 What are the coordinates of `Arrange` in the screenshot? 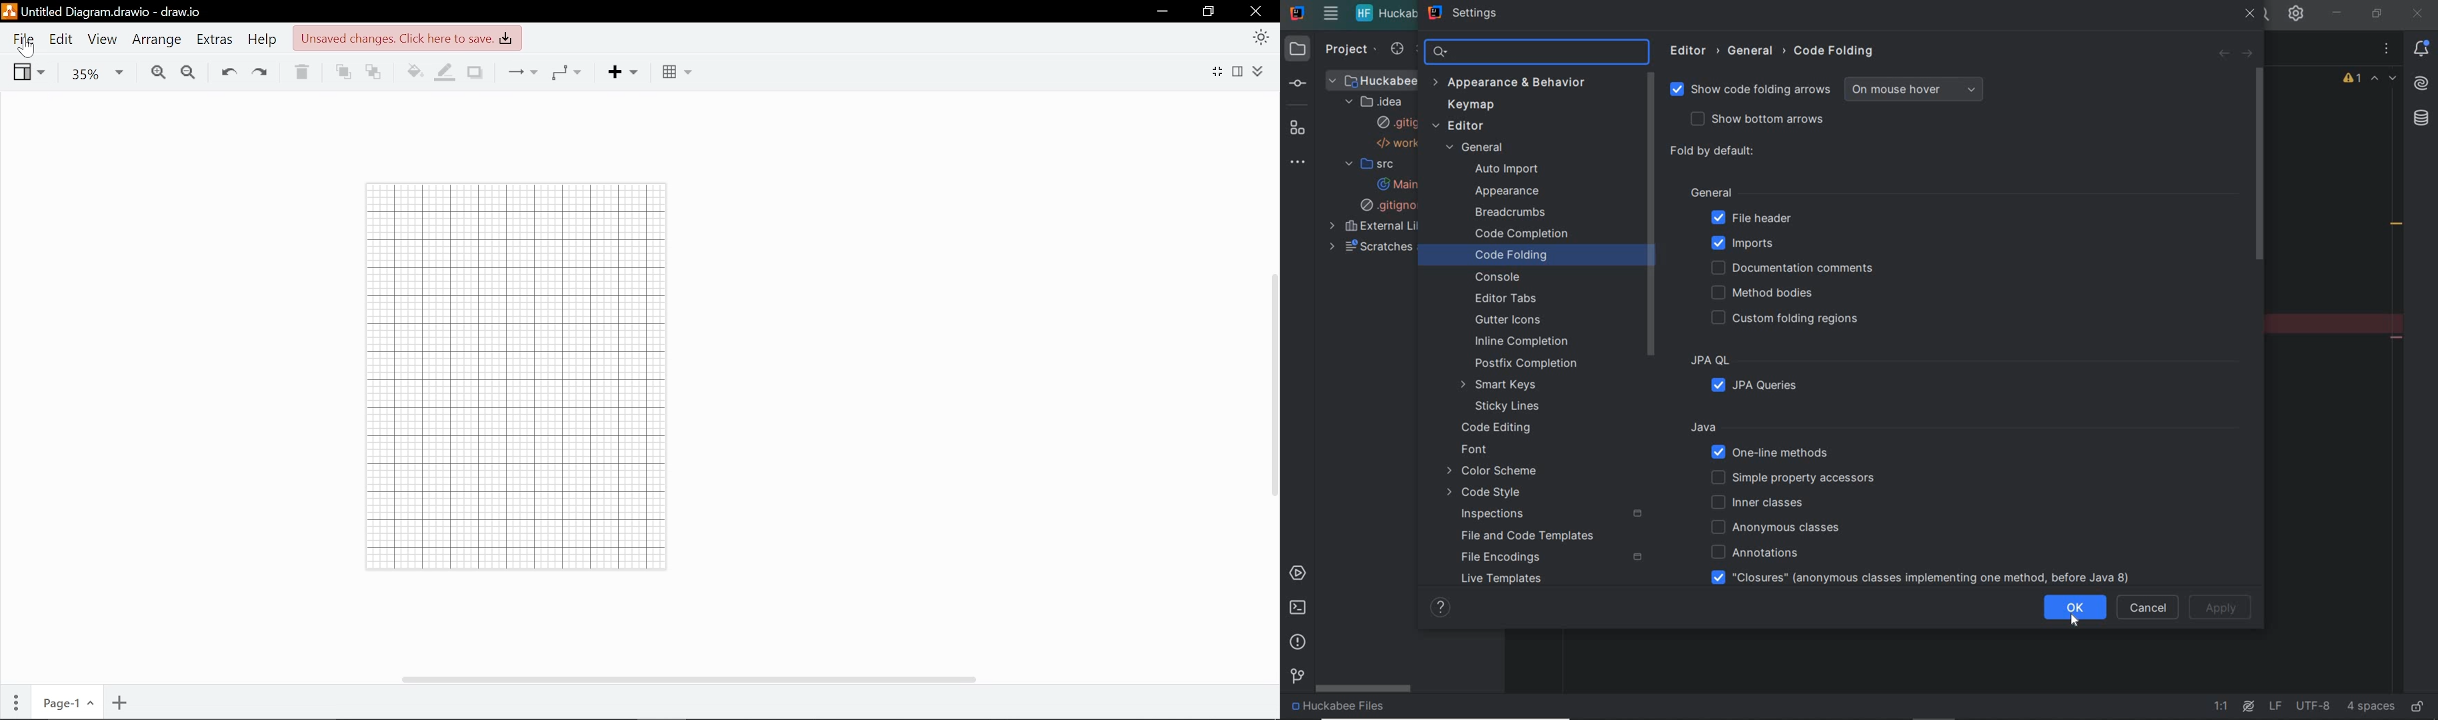 It's located at (157, 39).